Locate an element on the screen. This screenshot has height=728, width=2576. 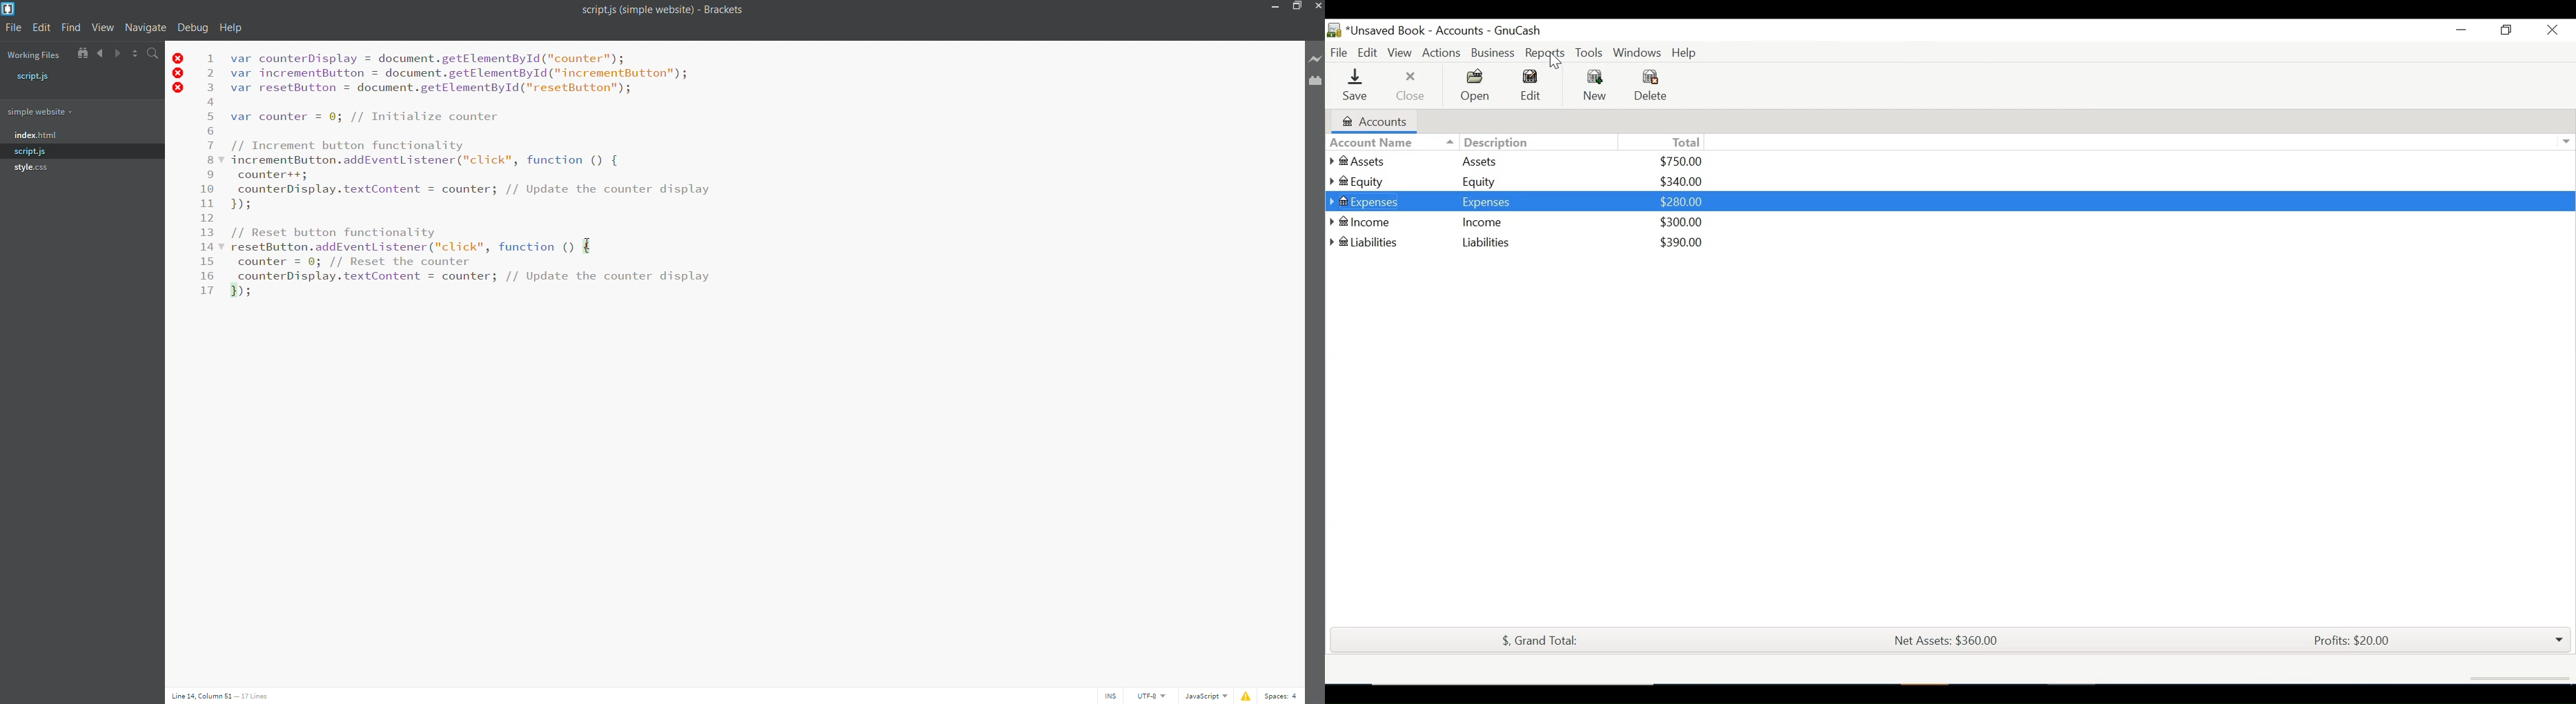
highlighted open brace  is located at coordinates (589, 246).